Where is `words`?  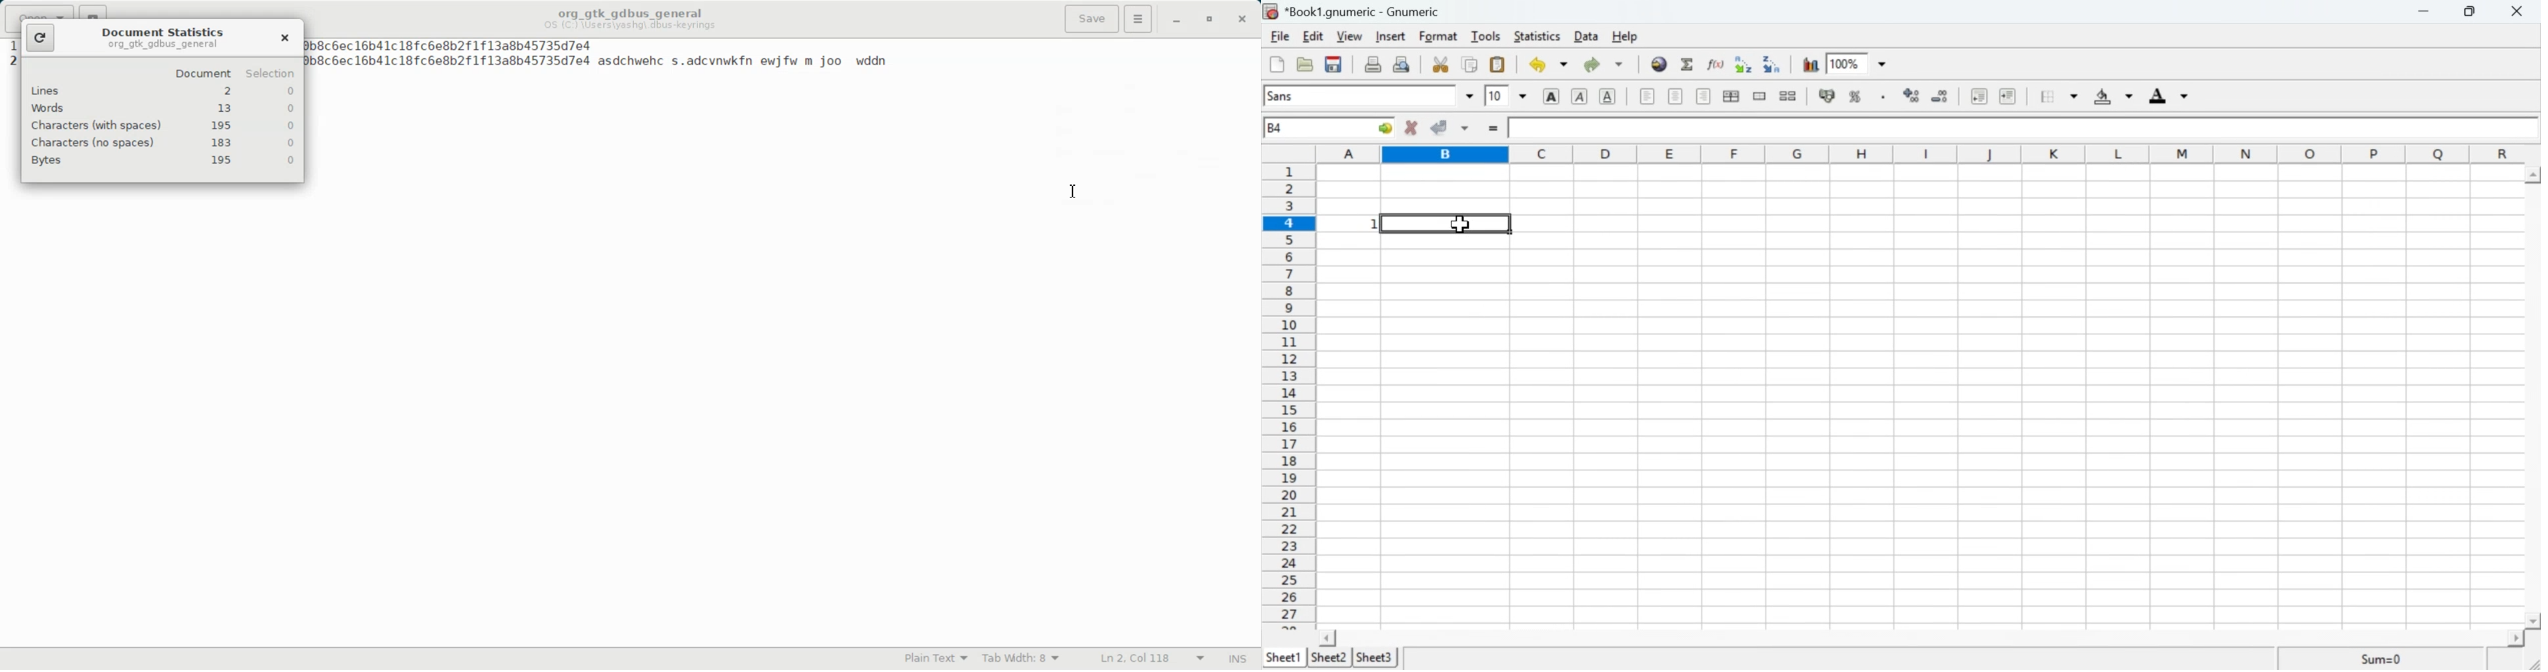
words is located at coordinates (48, 109).